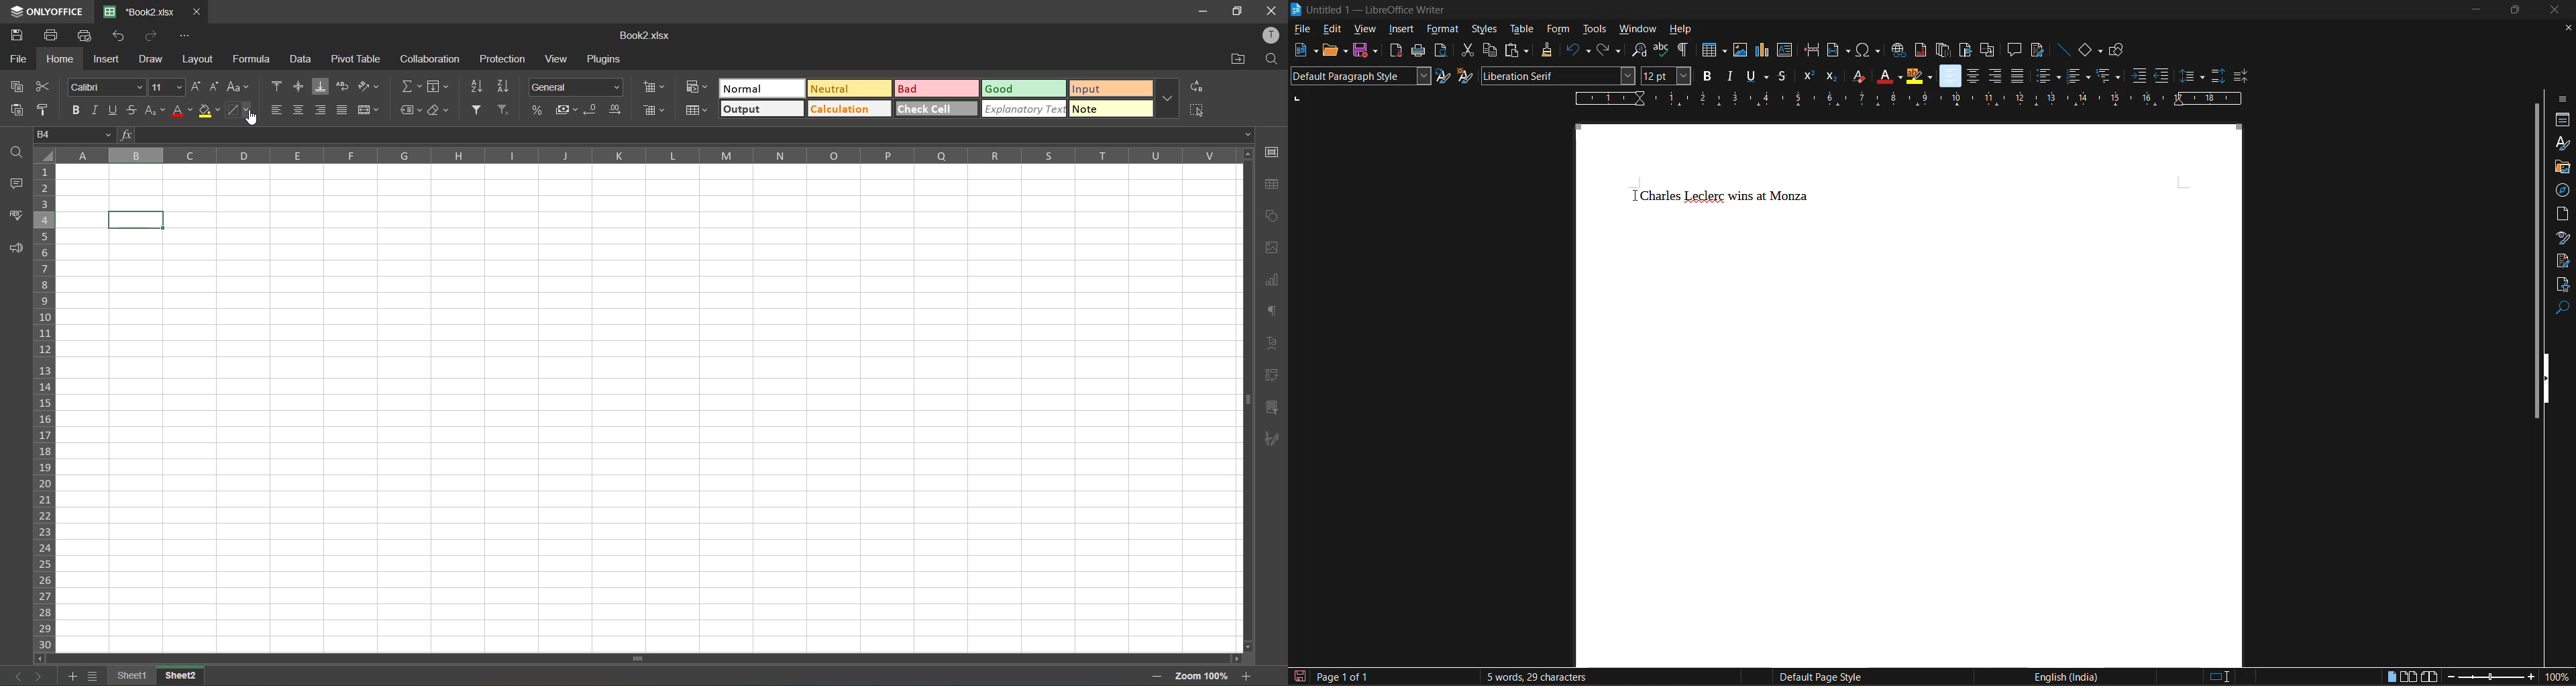 This screenshot has width=2576, height=700. What do you see at coordinates (1372, 9) in the screenshot?
I see `app and document name` at bounding box center [1372, 9].